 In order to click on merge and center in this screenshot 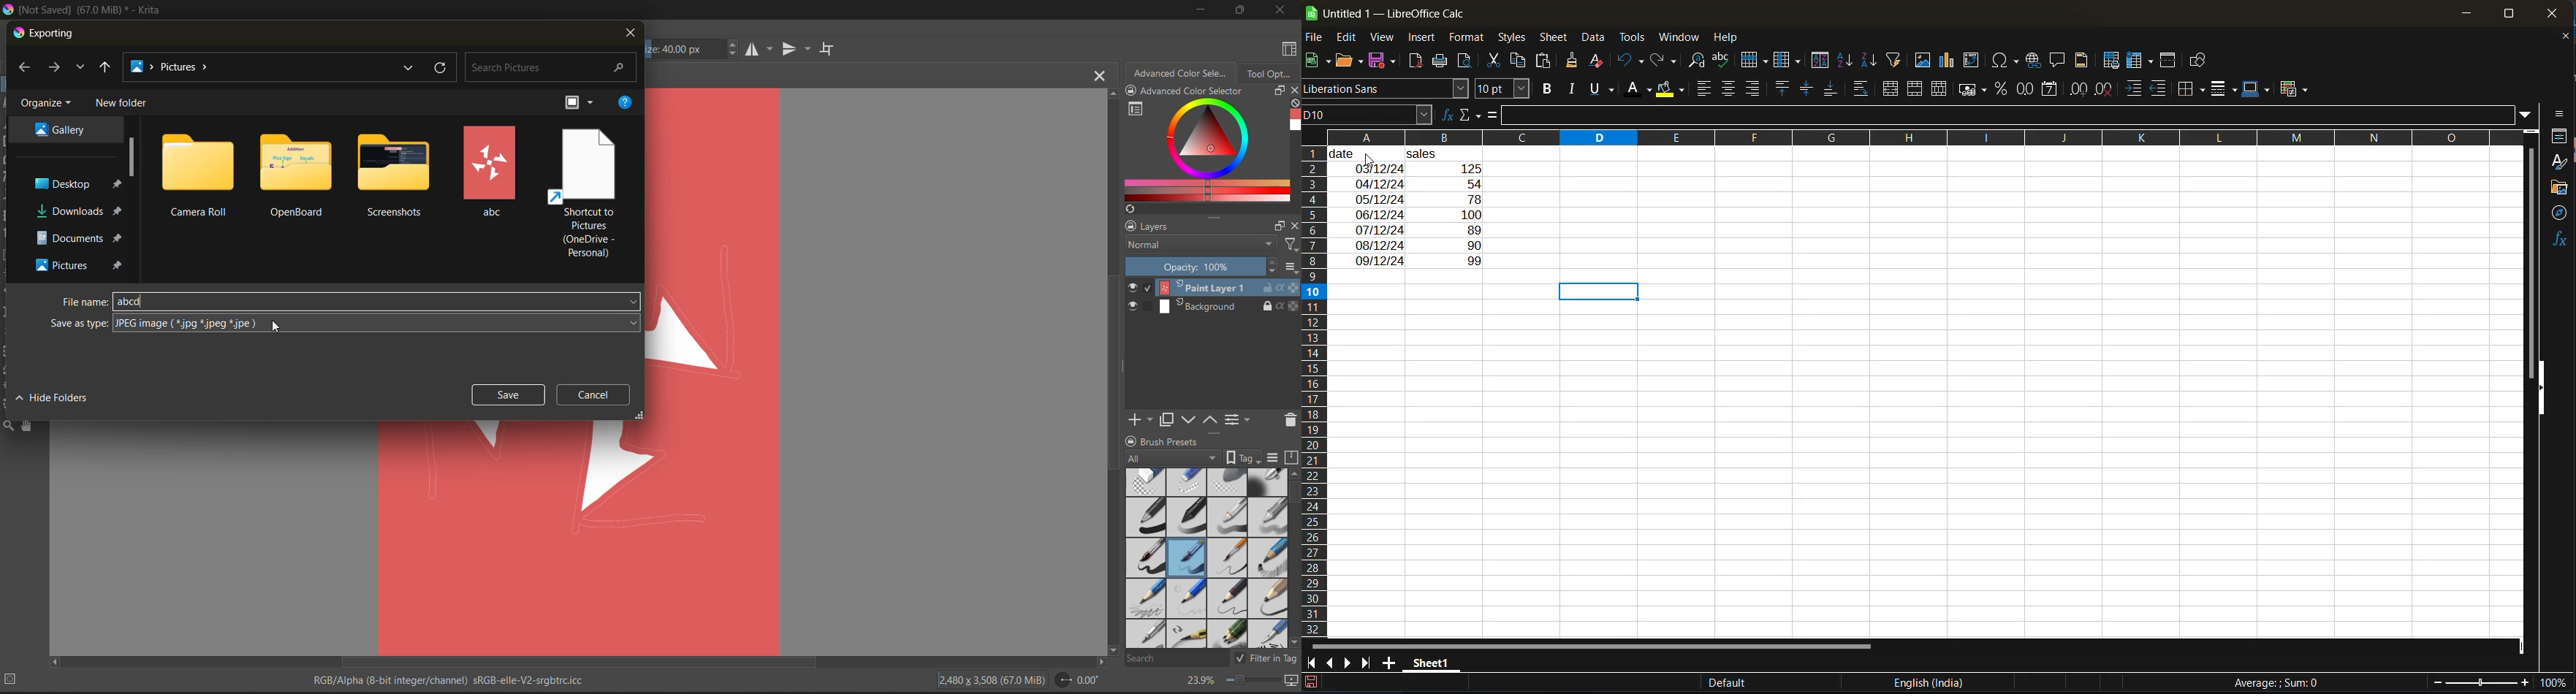, I will do `click(1893, 88)`.